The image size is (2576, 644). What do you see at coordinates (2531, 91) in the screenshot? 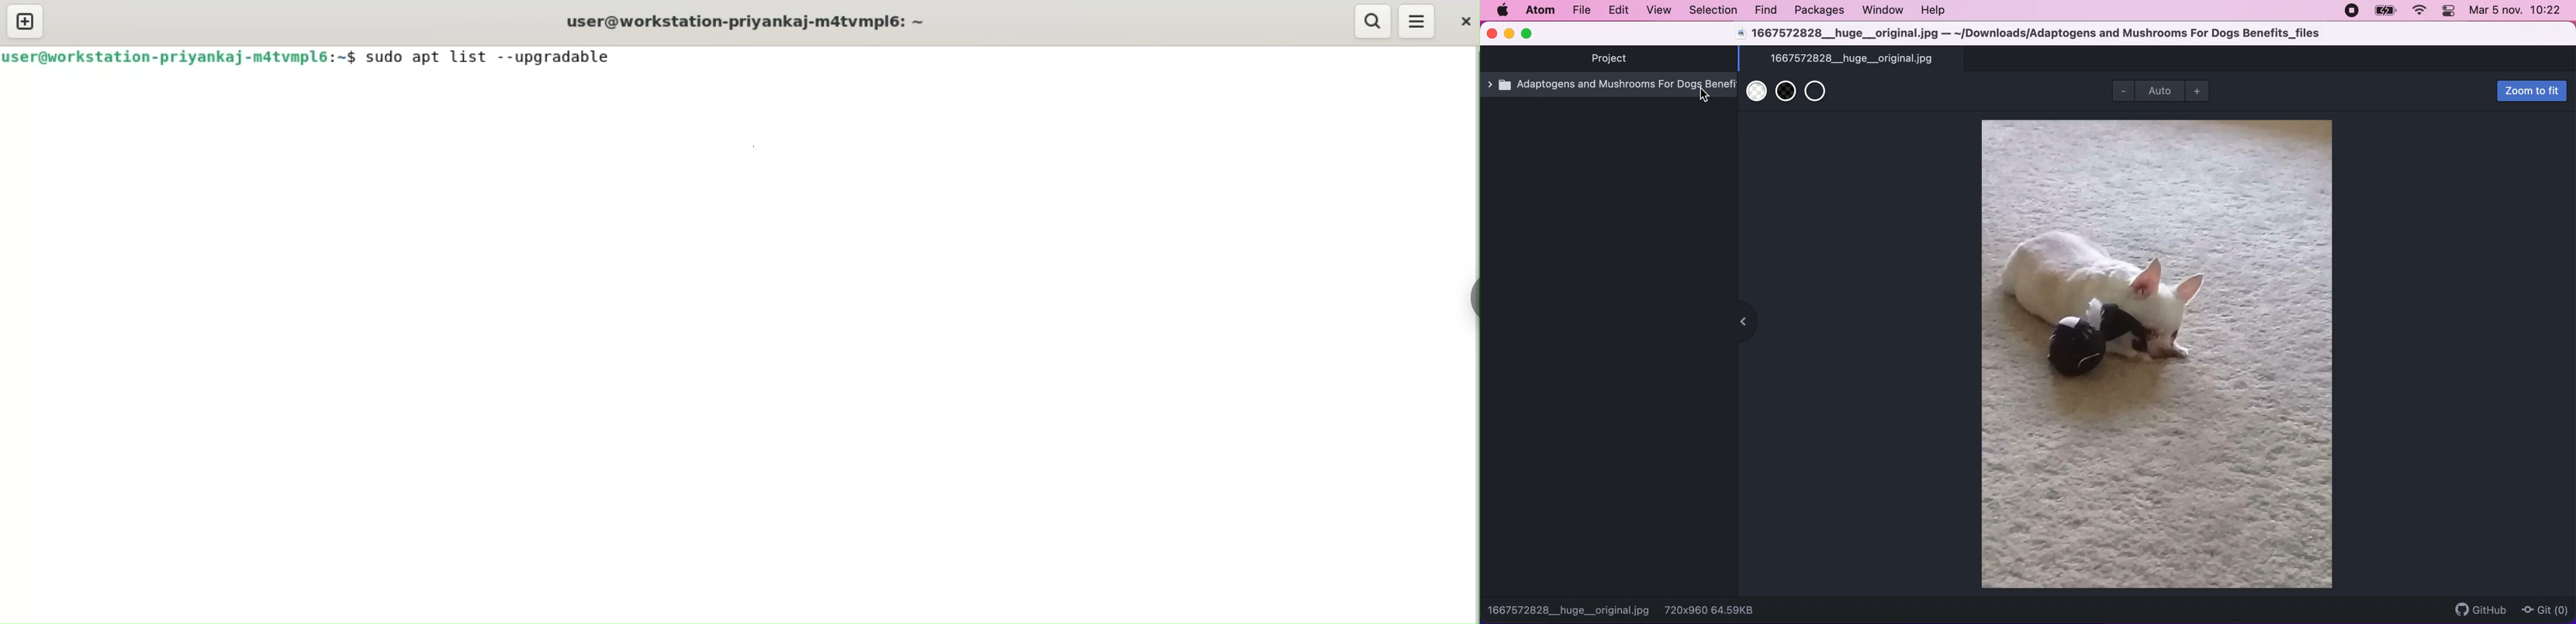
I see `zoom to fit` at bounding box center [2531, 91].